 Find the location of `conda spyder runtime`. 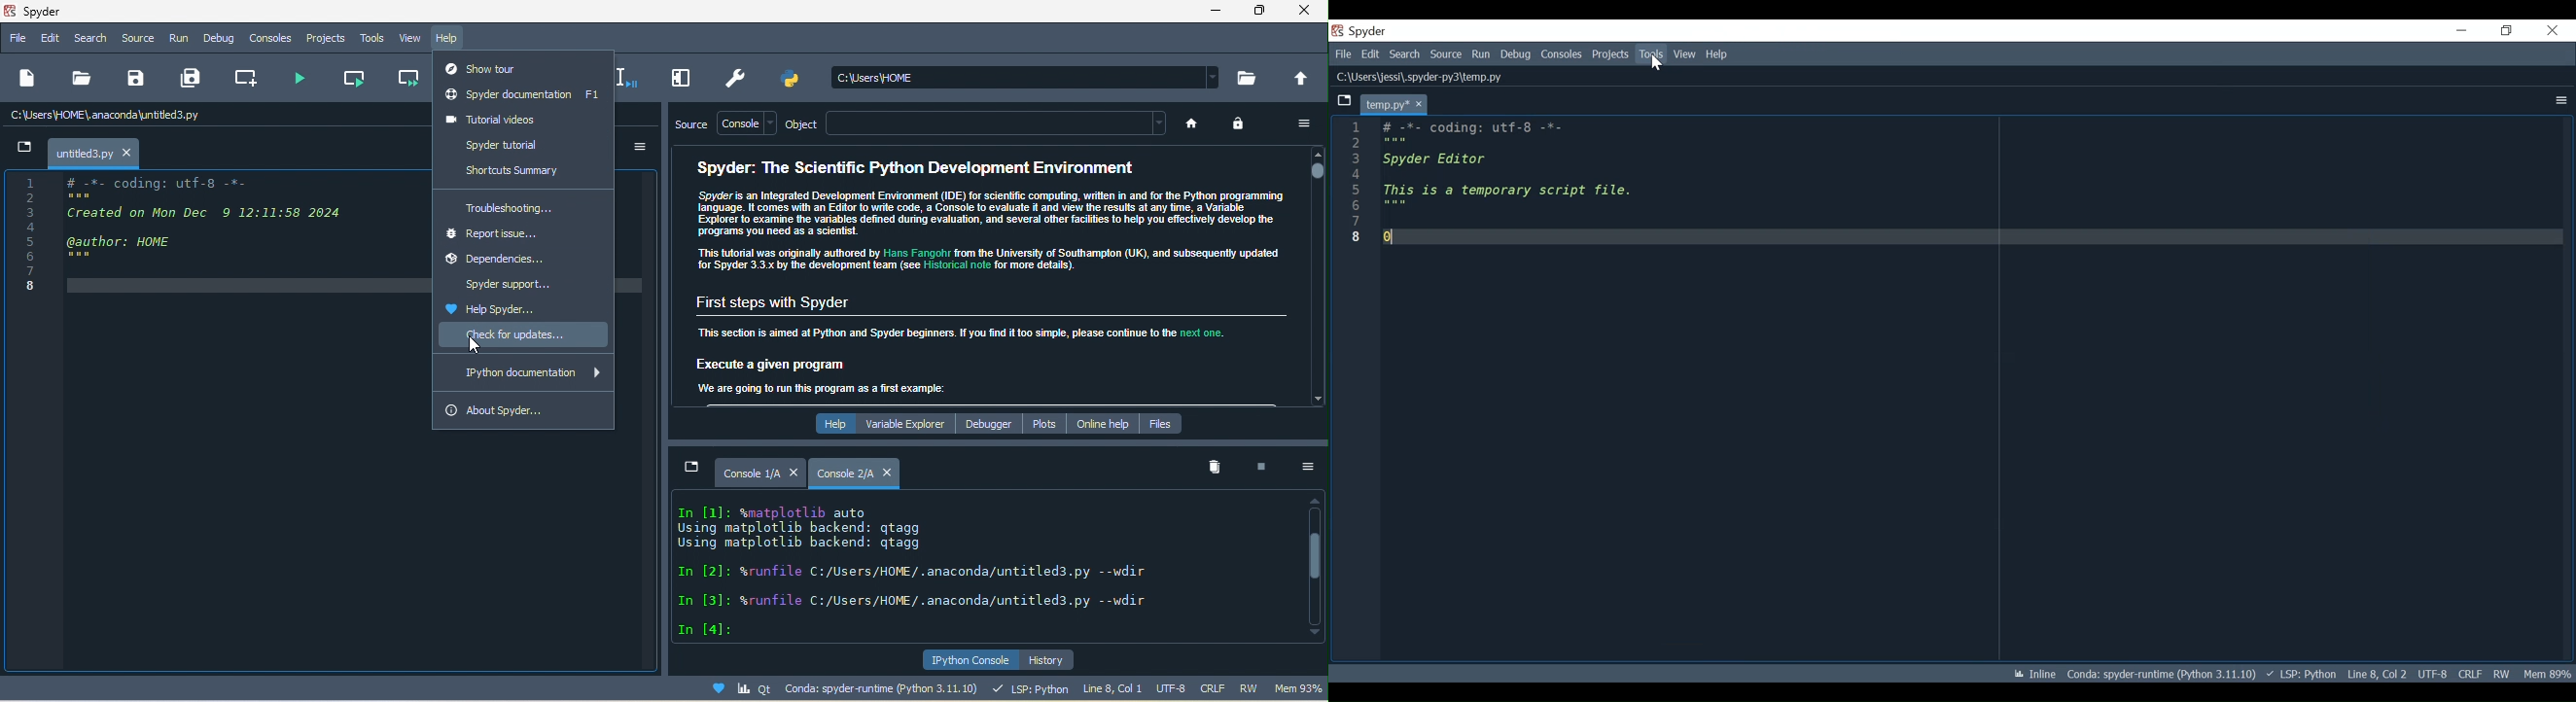

conda spyder runtime is located at coordinates (831, 689).